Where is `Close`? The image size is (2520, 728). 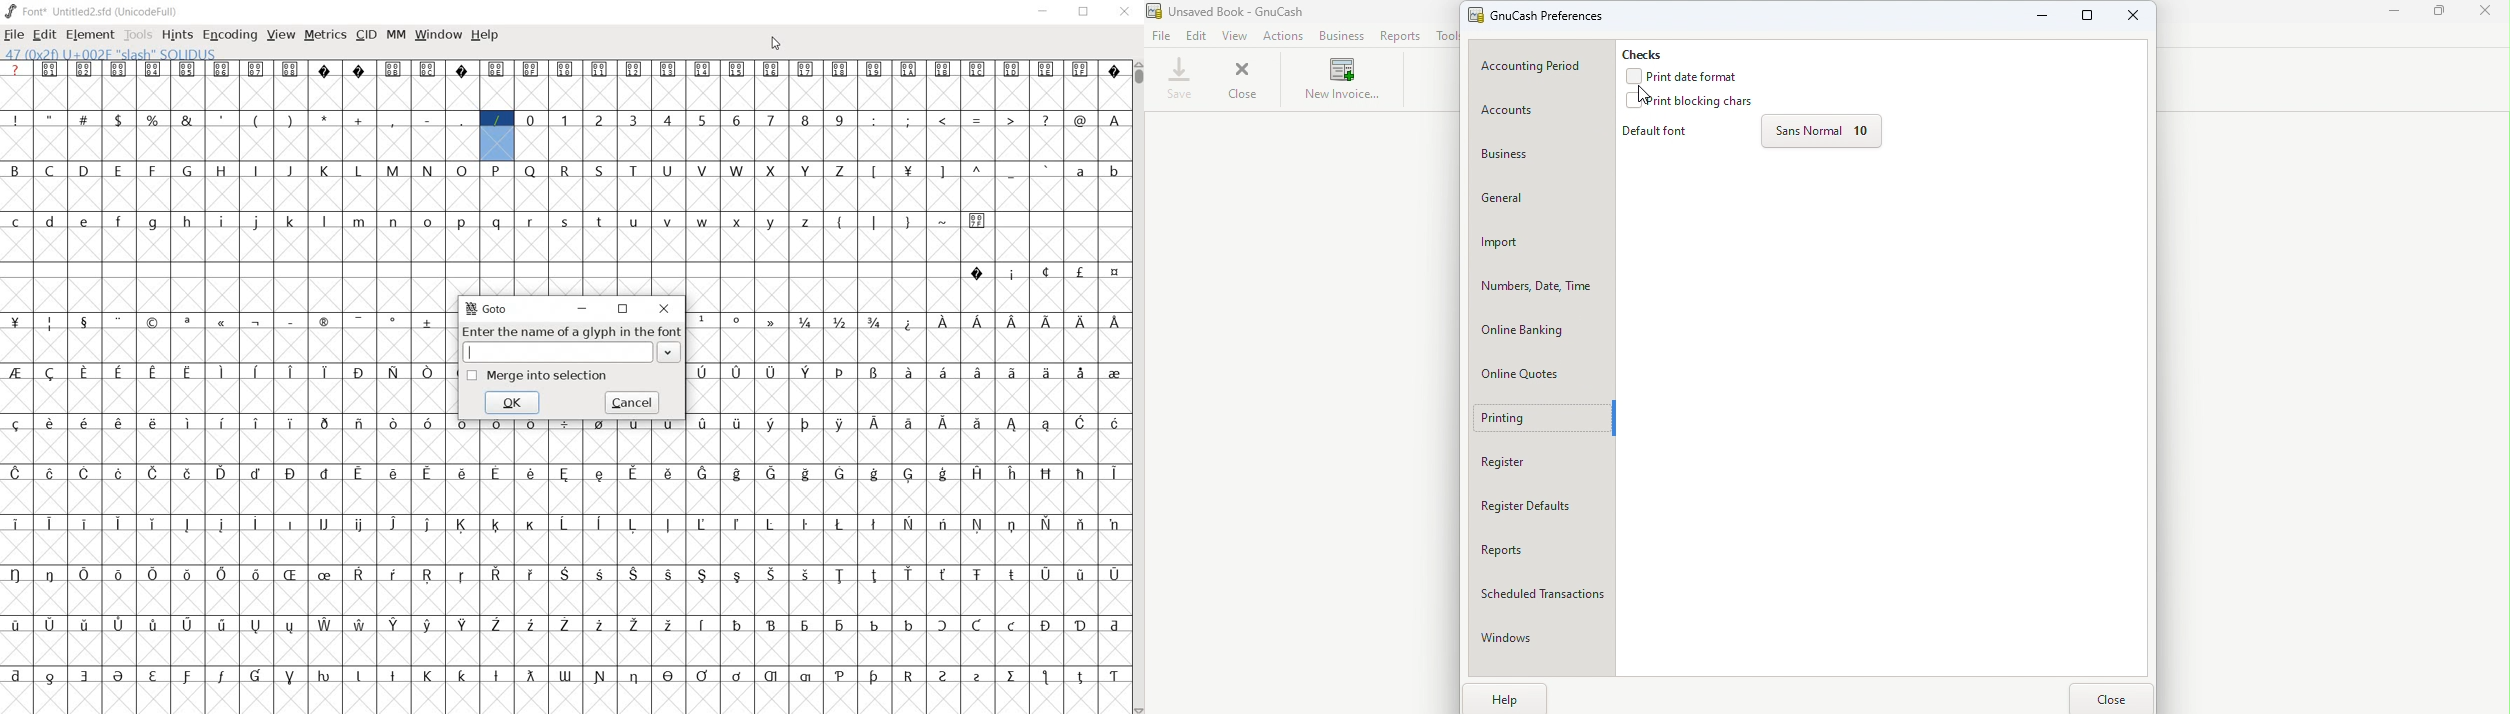 Close is located at coordinates (2116, 696).